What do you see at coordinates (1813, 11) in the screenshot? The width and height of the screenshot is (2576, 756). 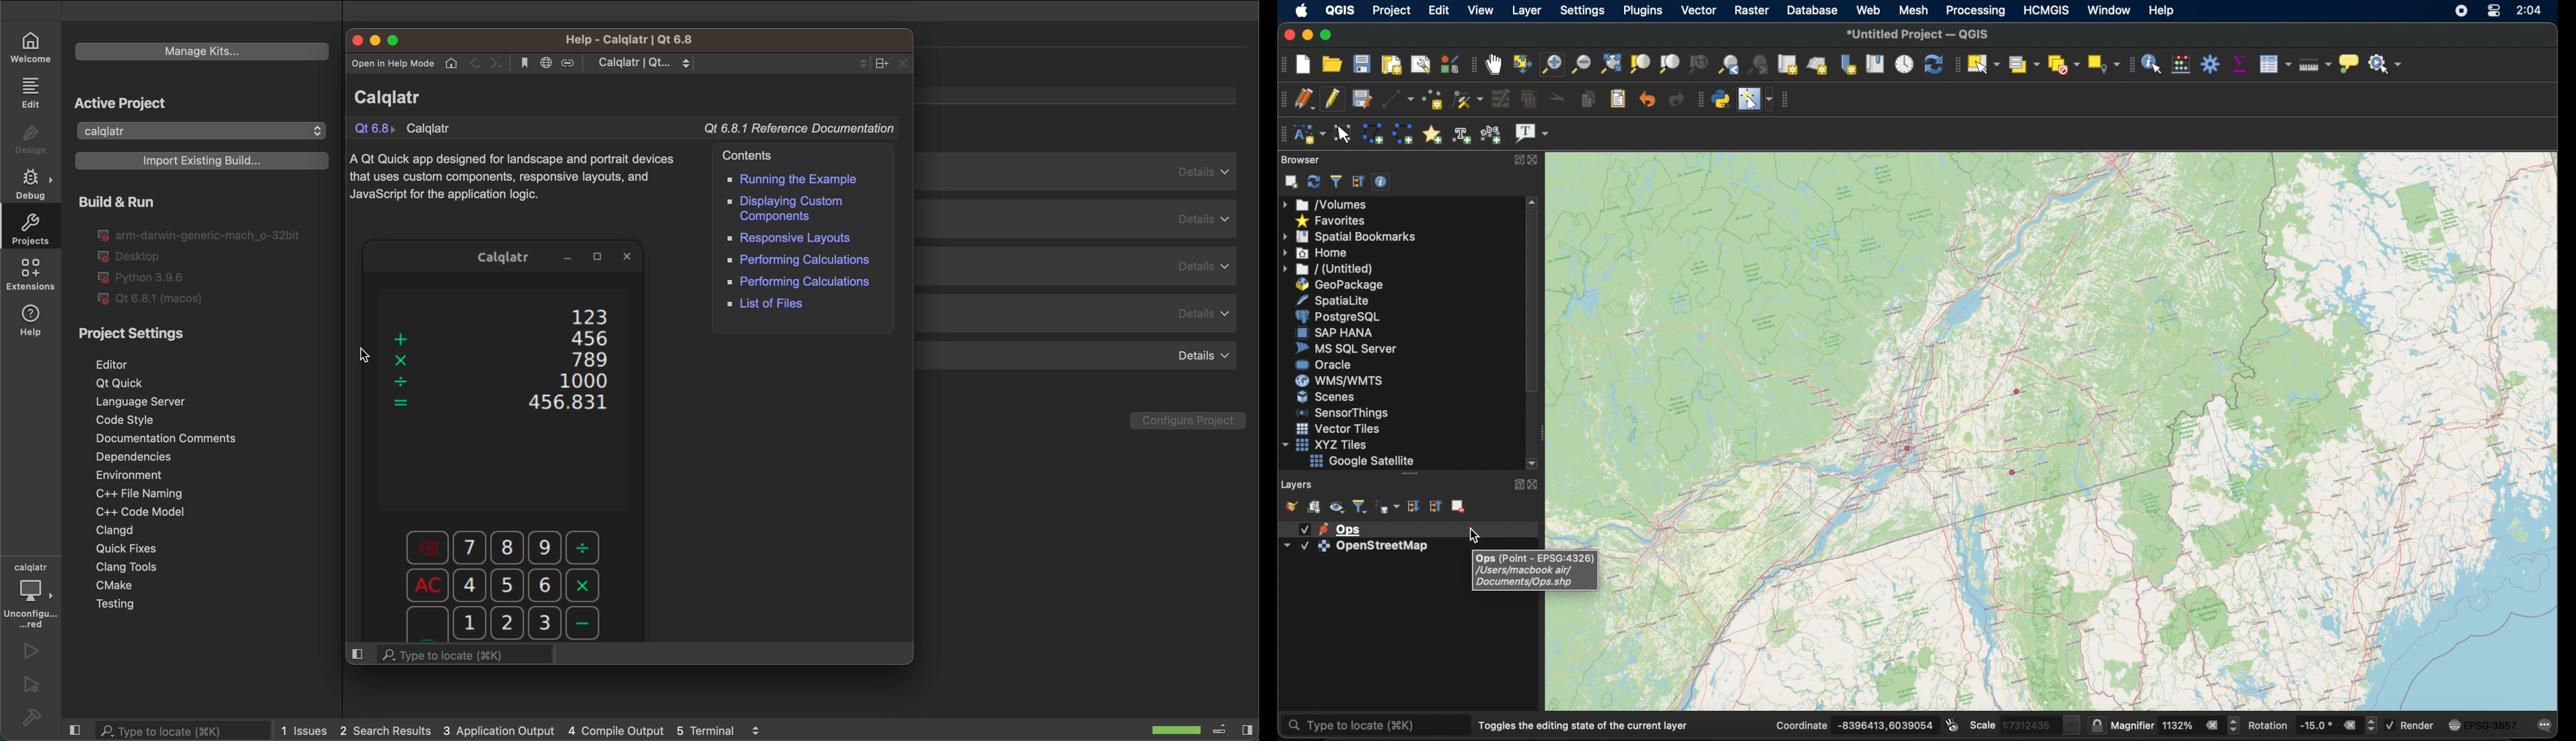 I see `database` at bounding box center [1813, 11].